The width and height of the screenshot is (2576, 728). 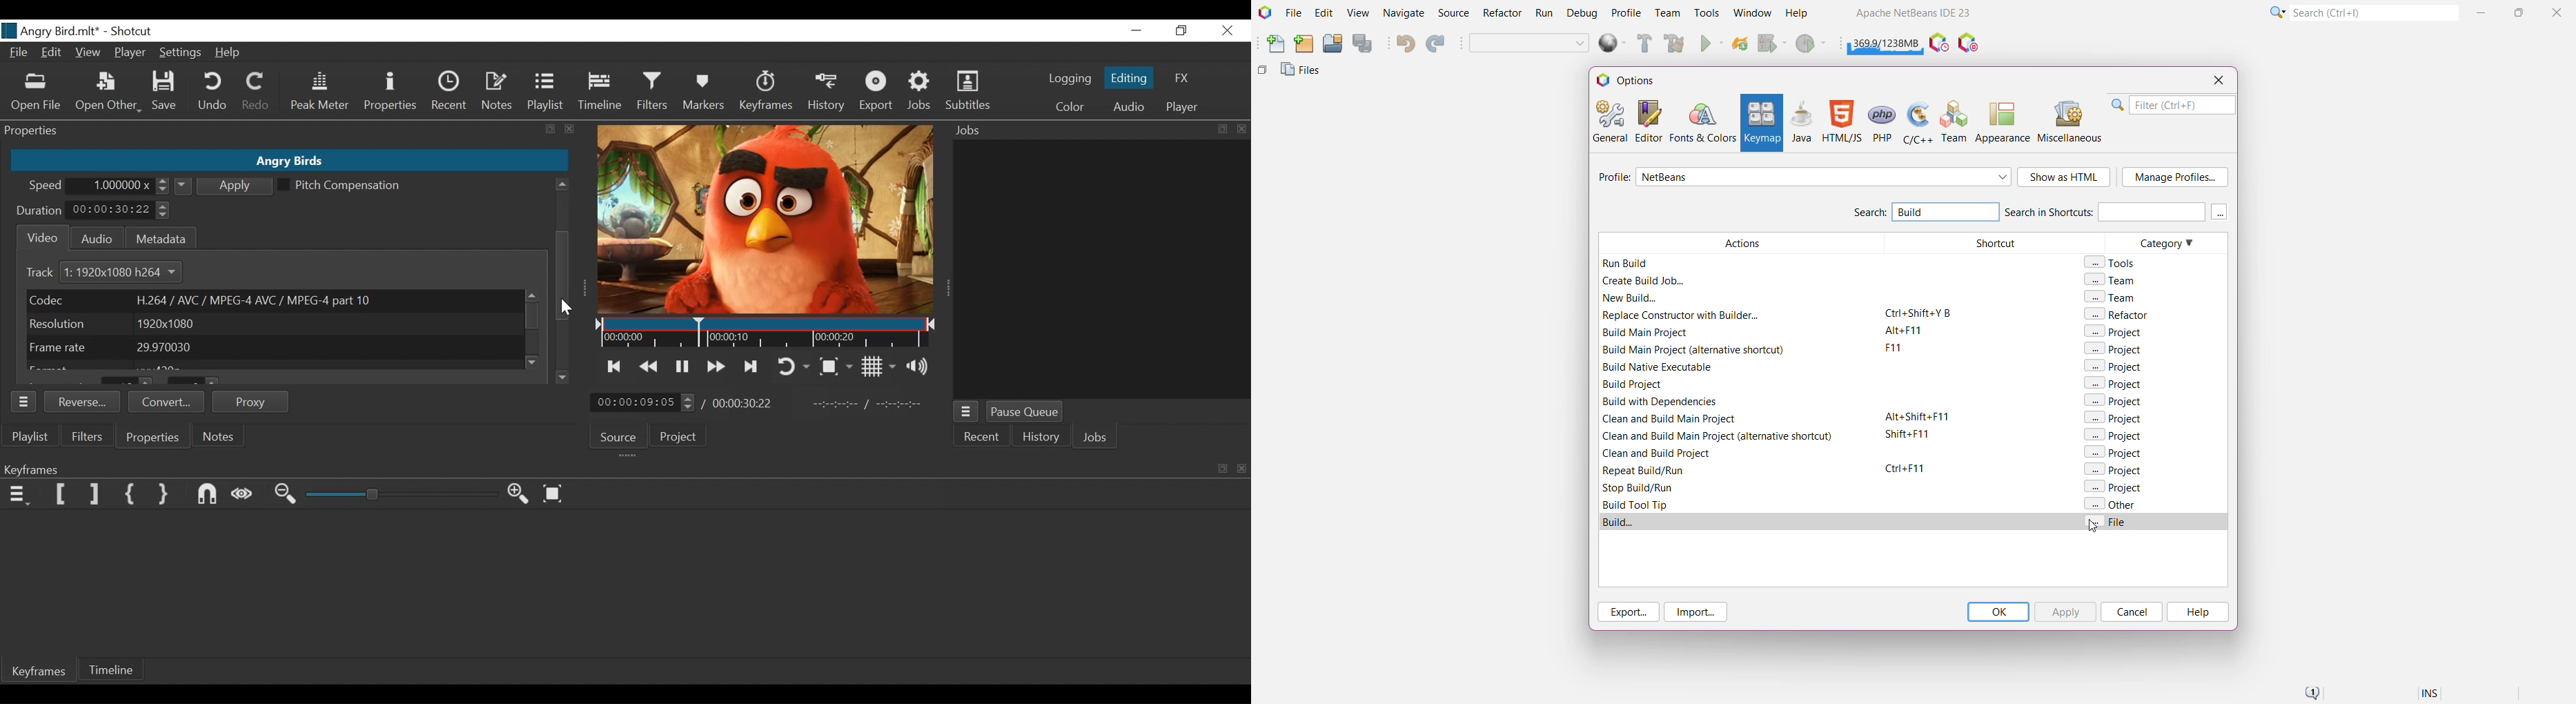 What do you see at coordinates (752, 366) in the screenshot?
I see `Skip to the next point ` at bounding box center [752, 366].